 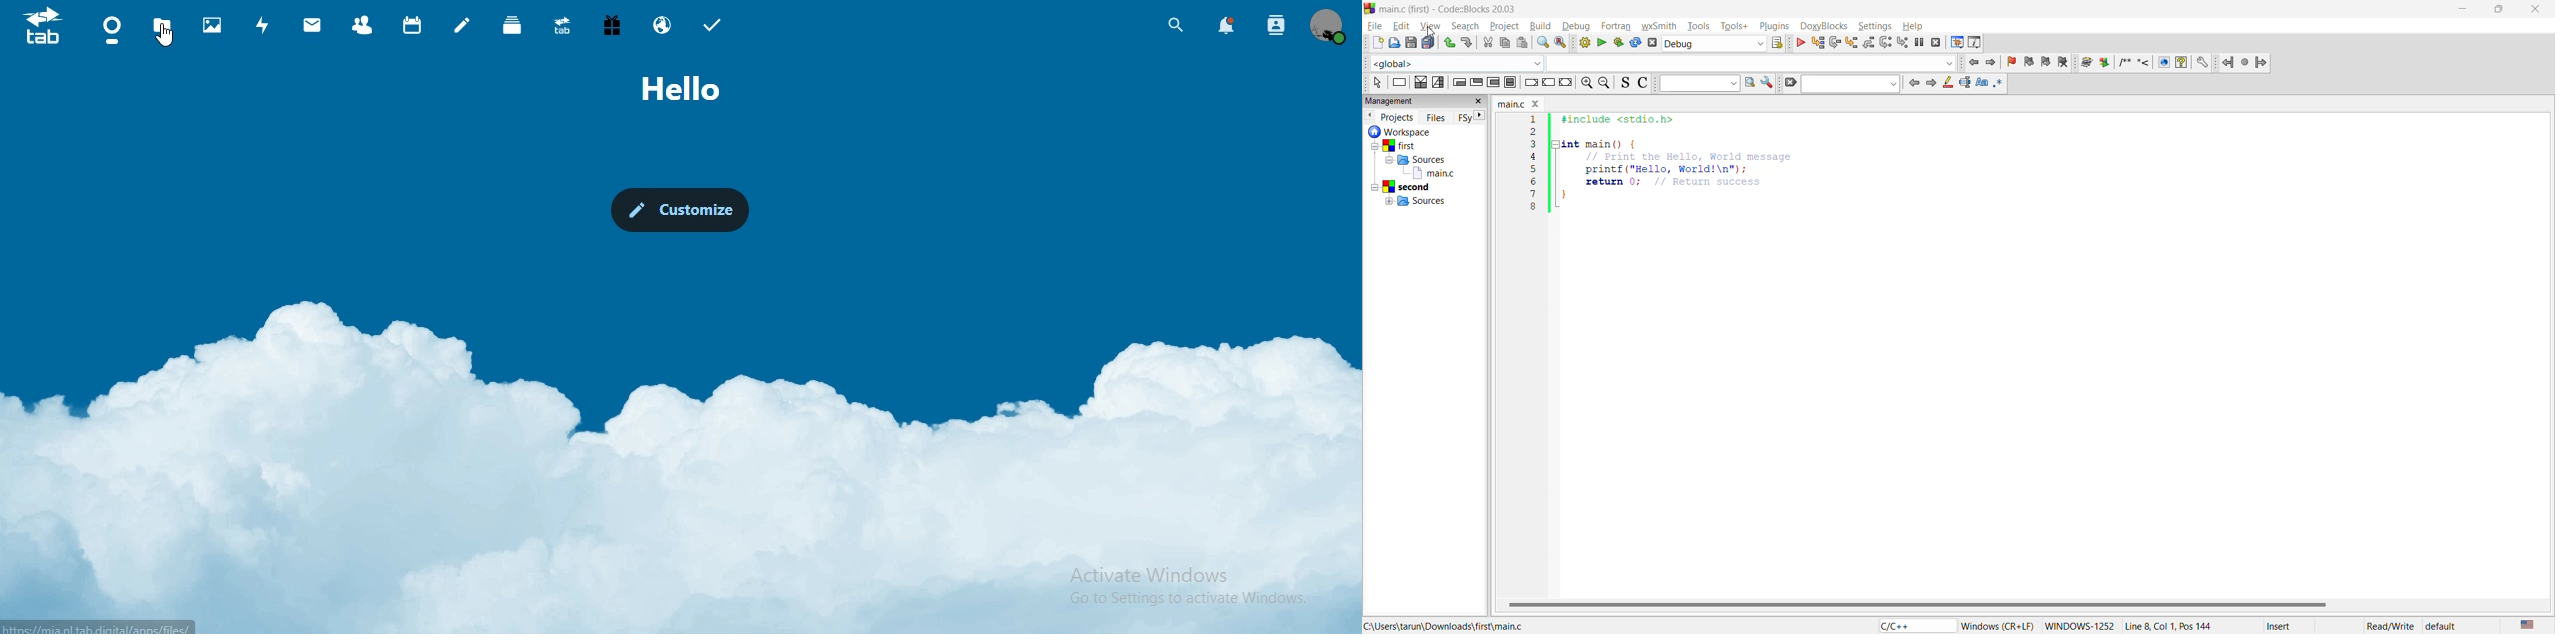 I want to click on default, so click(x=2443, y=626).